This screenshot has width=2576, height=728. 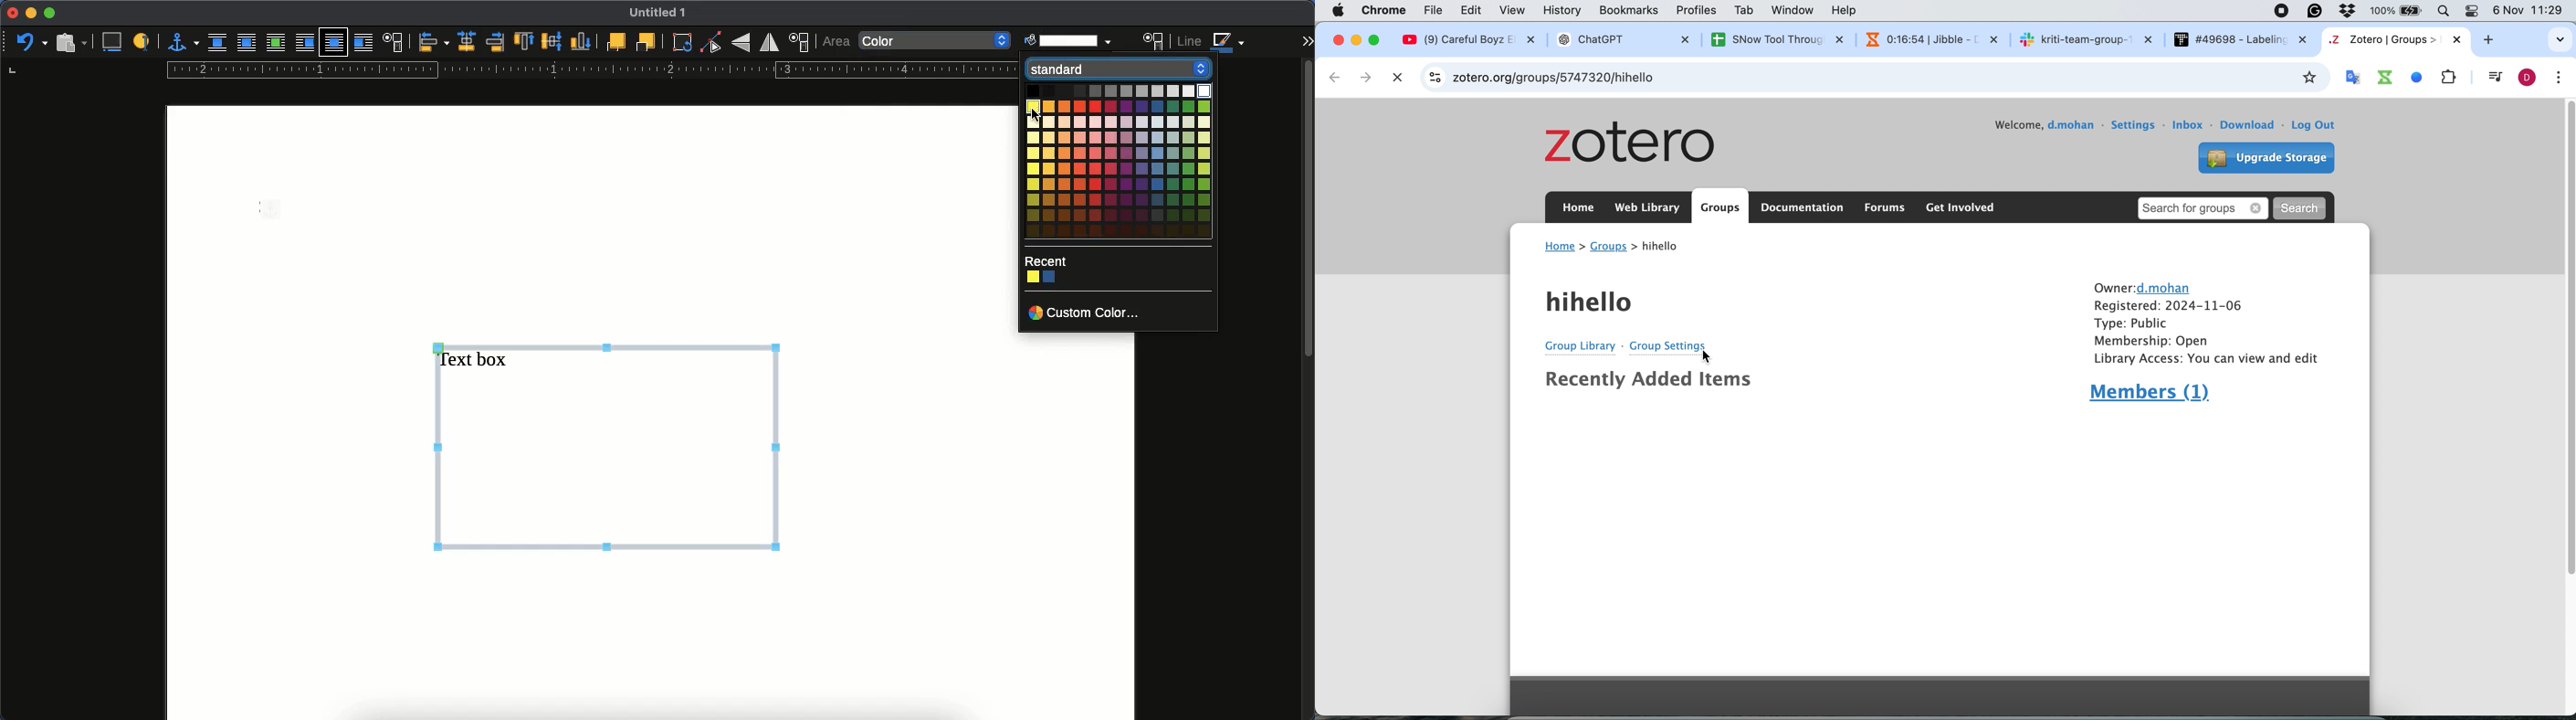 I want to click on Antivirus, so click(x=2353, y=9).